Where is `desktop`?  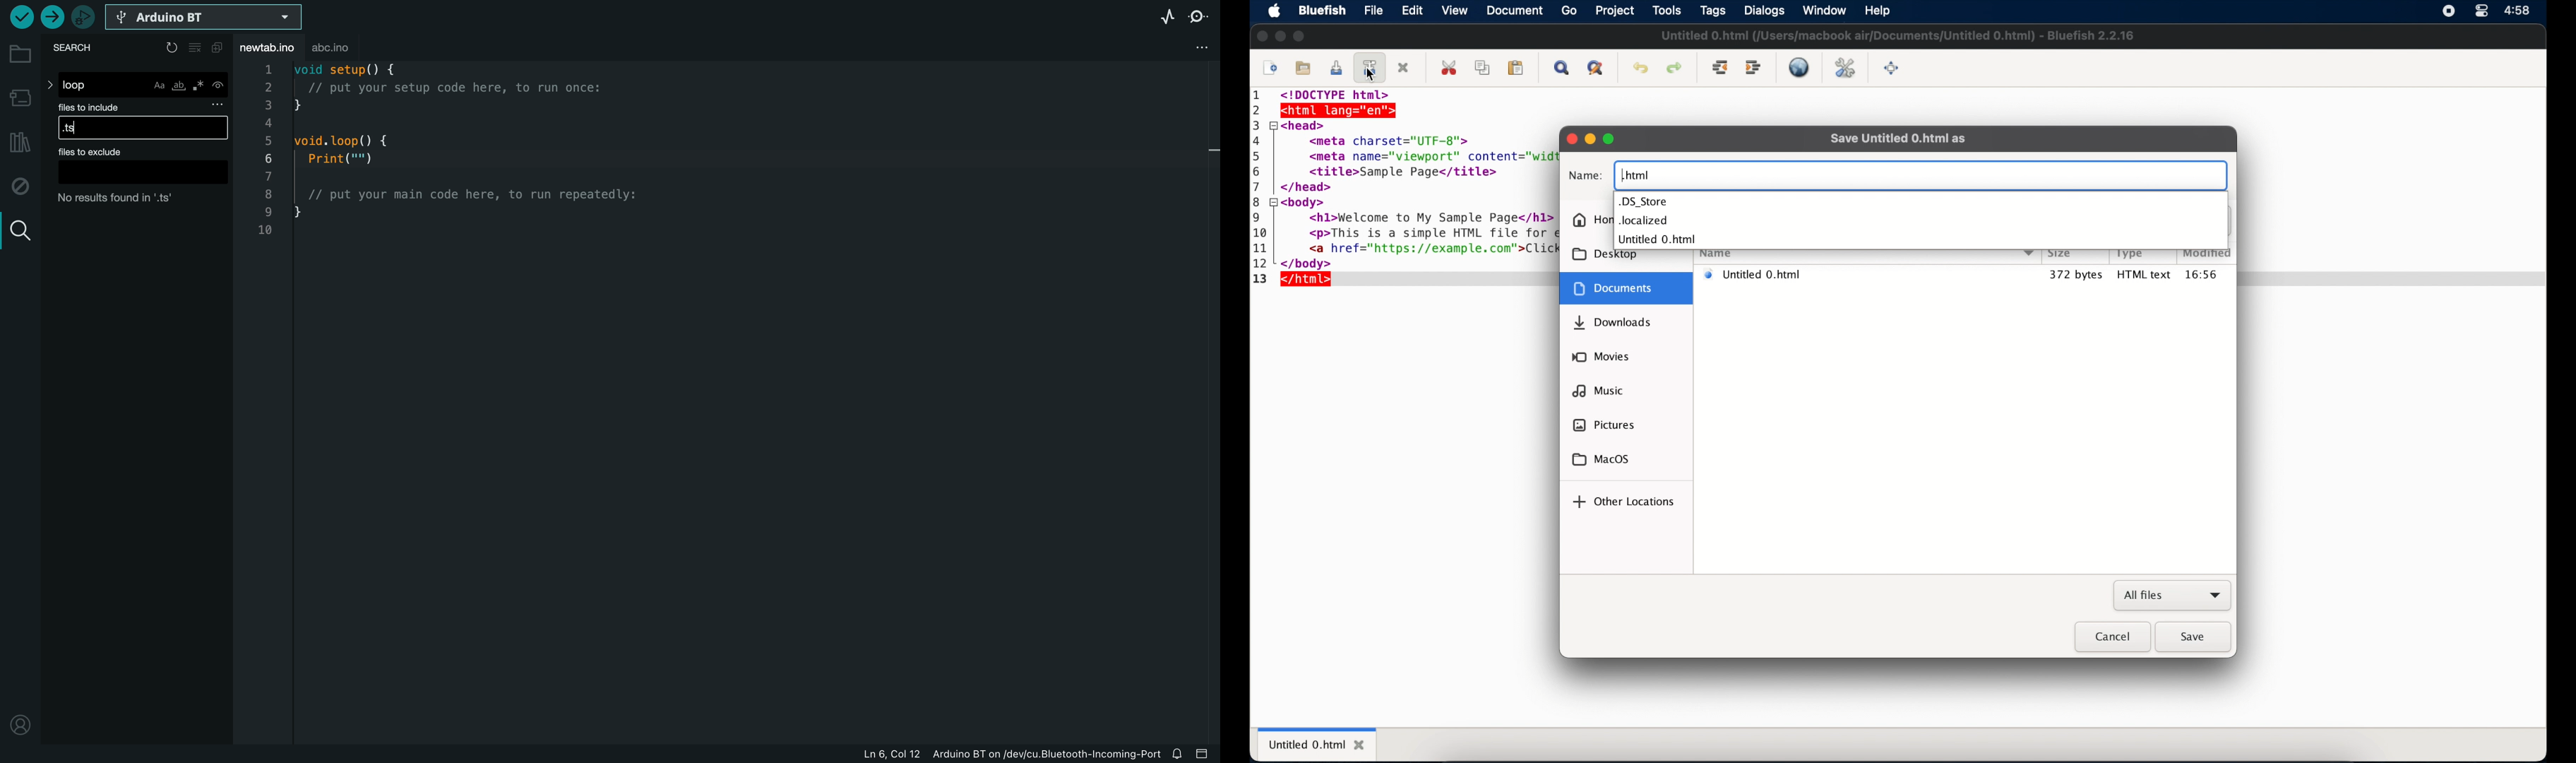 desktop is located at coordinates (1603, 256).